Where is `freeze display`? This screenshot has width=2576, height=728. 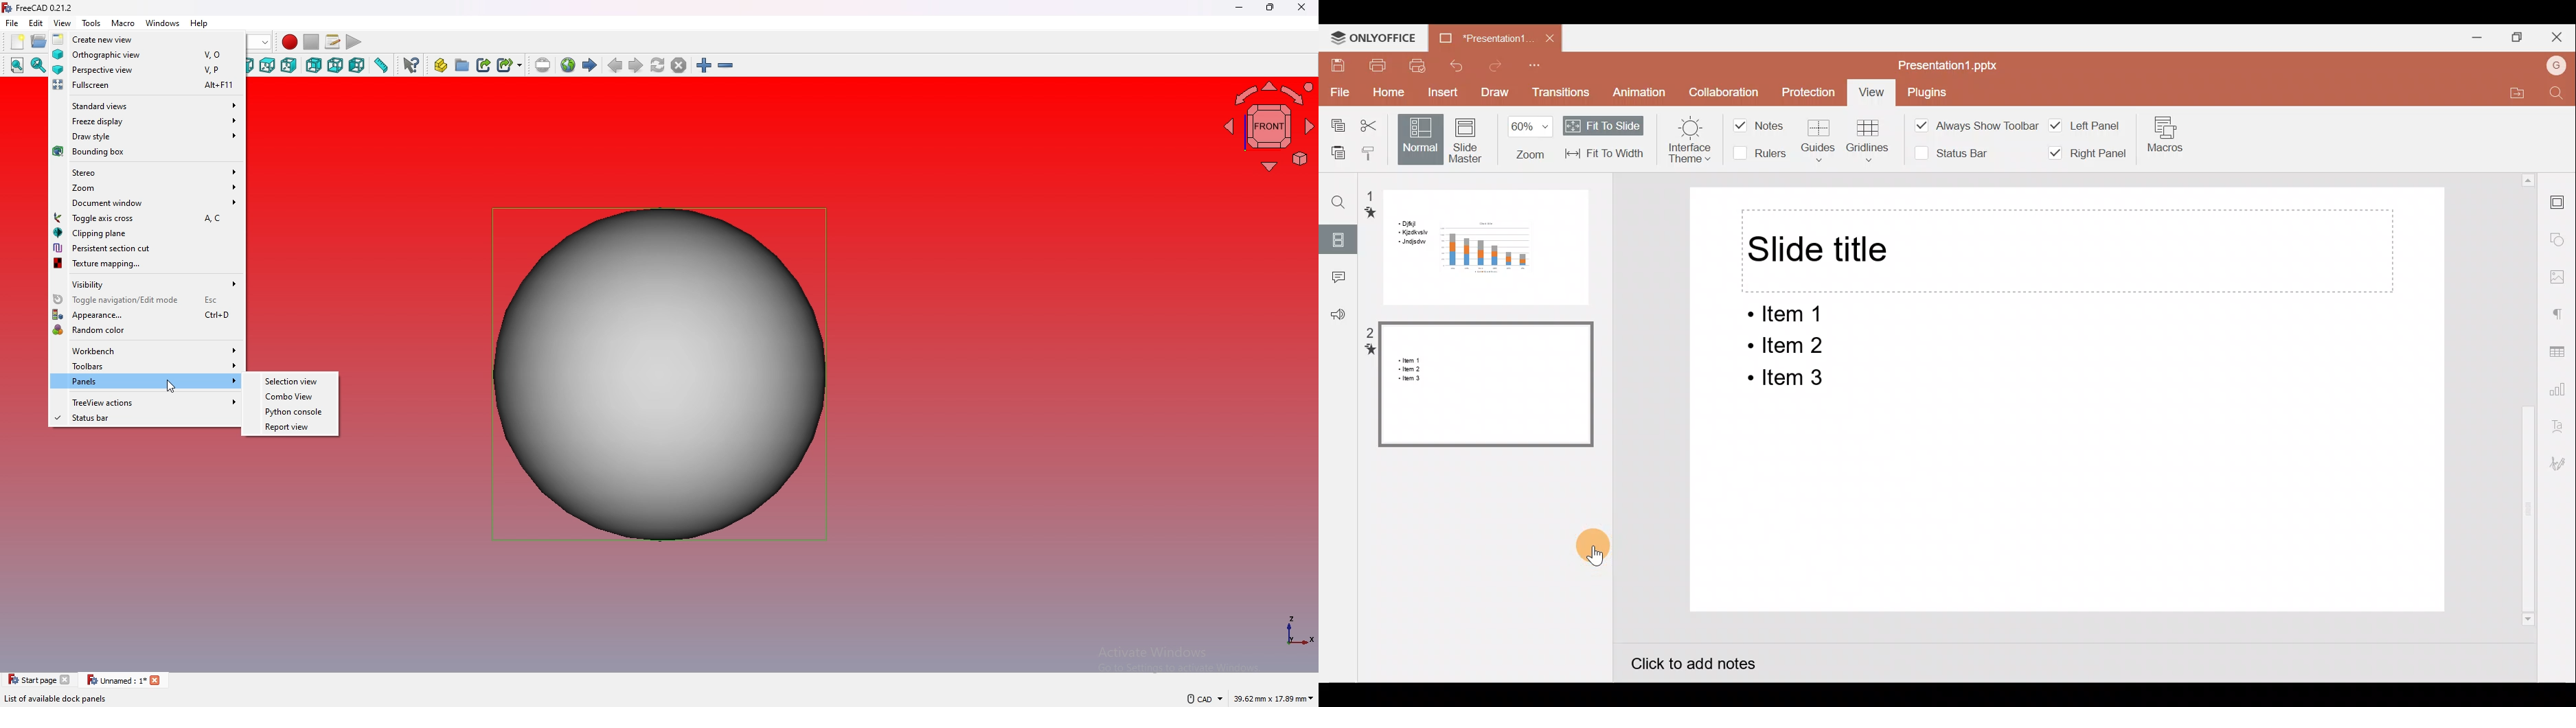 freeze display is located at coordinates (147, 119).